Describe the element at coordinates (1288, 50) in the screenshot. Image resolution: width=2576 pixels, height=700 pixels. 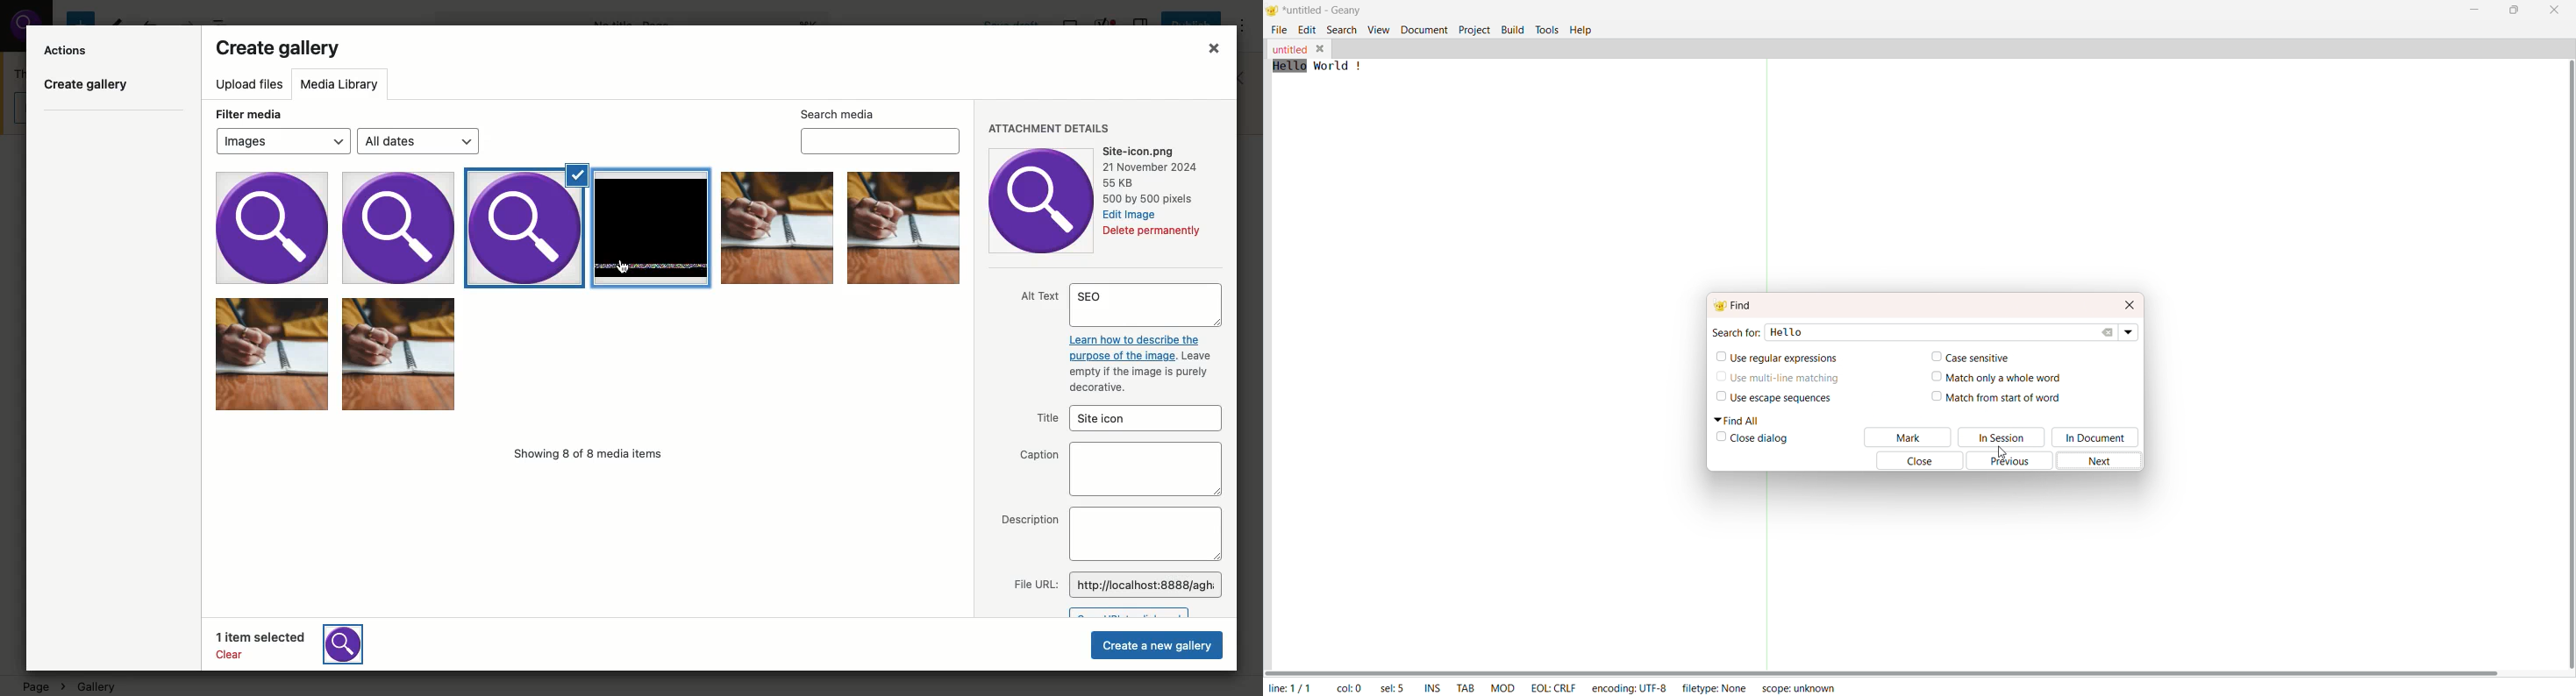
I see `File Name` at that location.